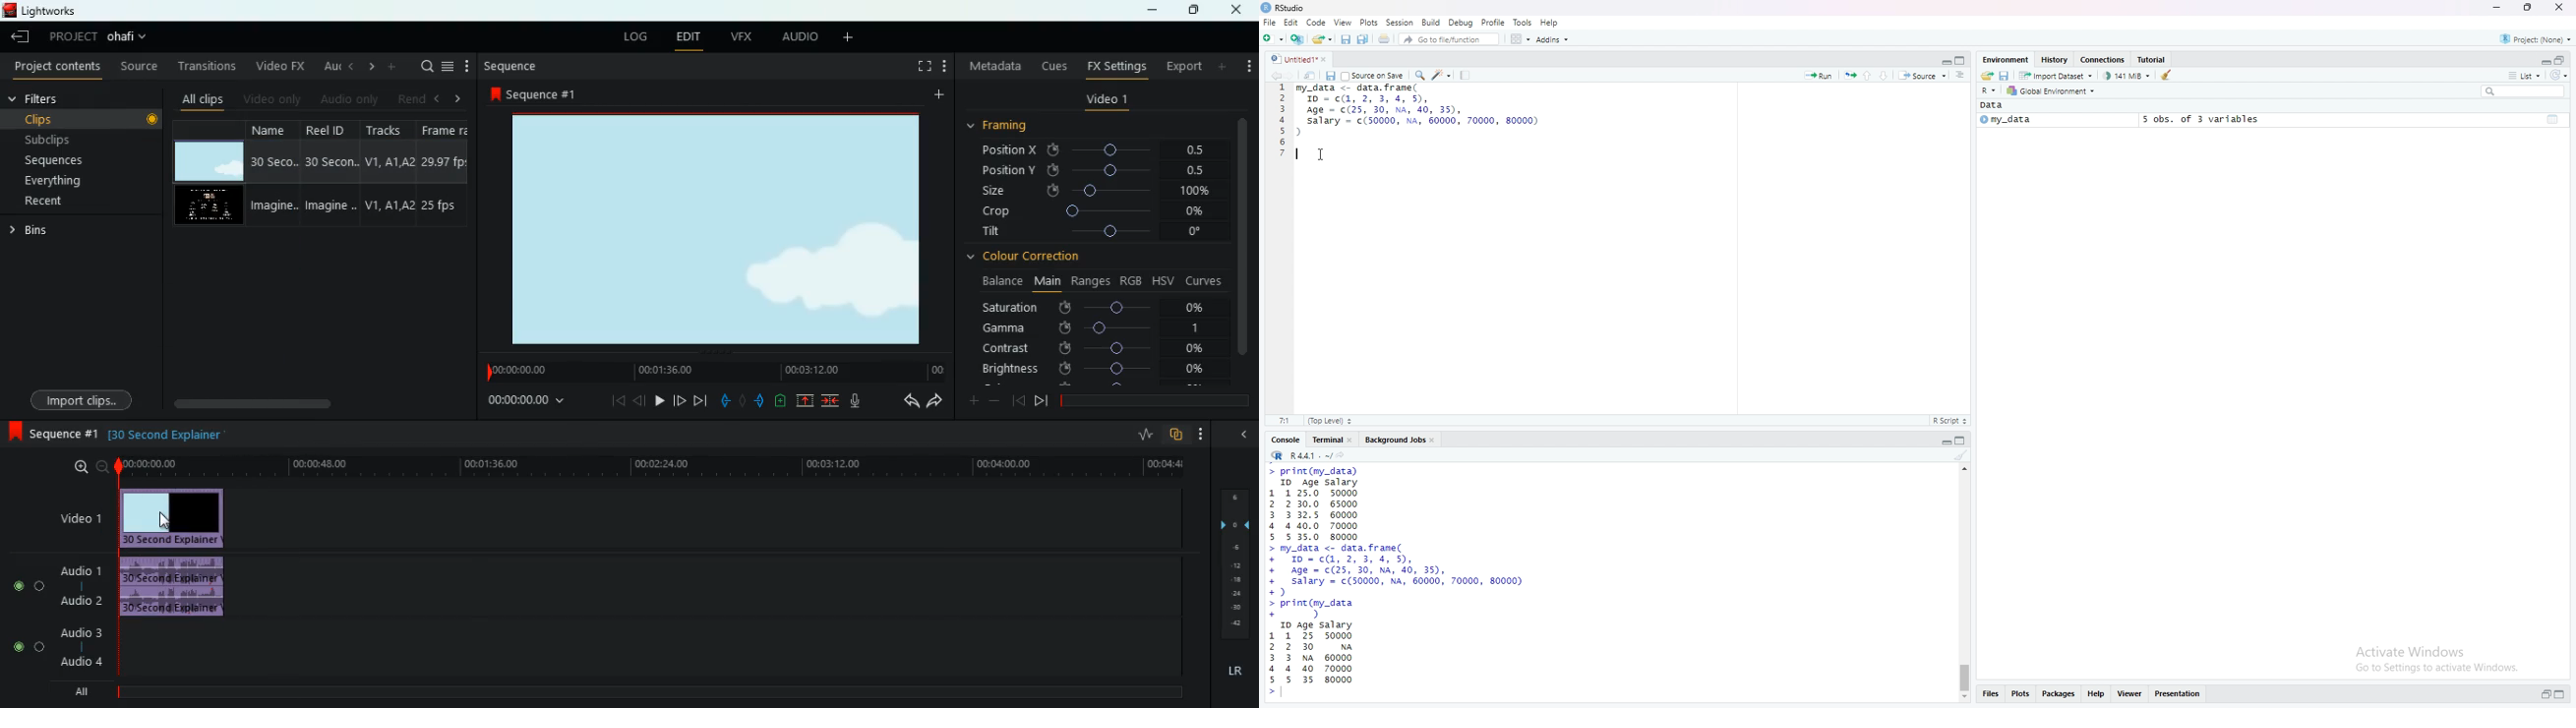  I want to click on minimize, so click(2495, 8).